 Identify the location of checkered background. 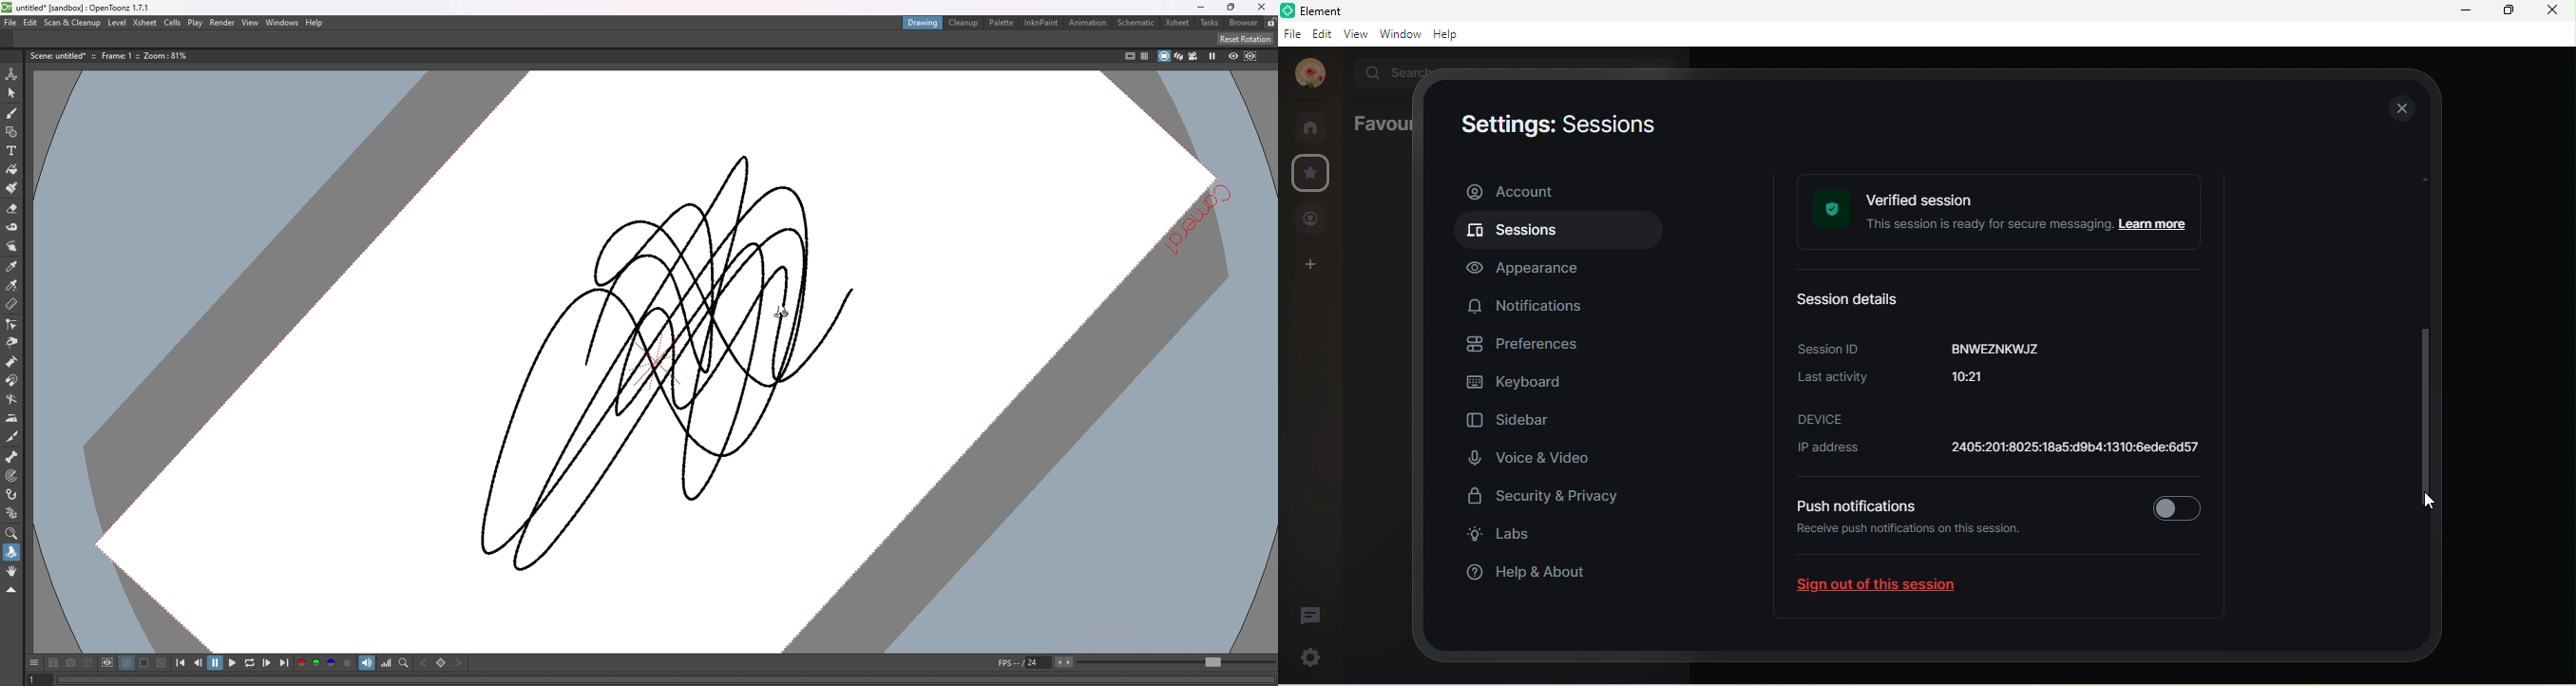
(162, 663).